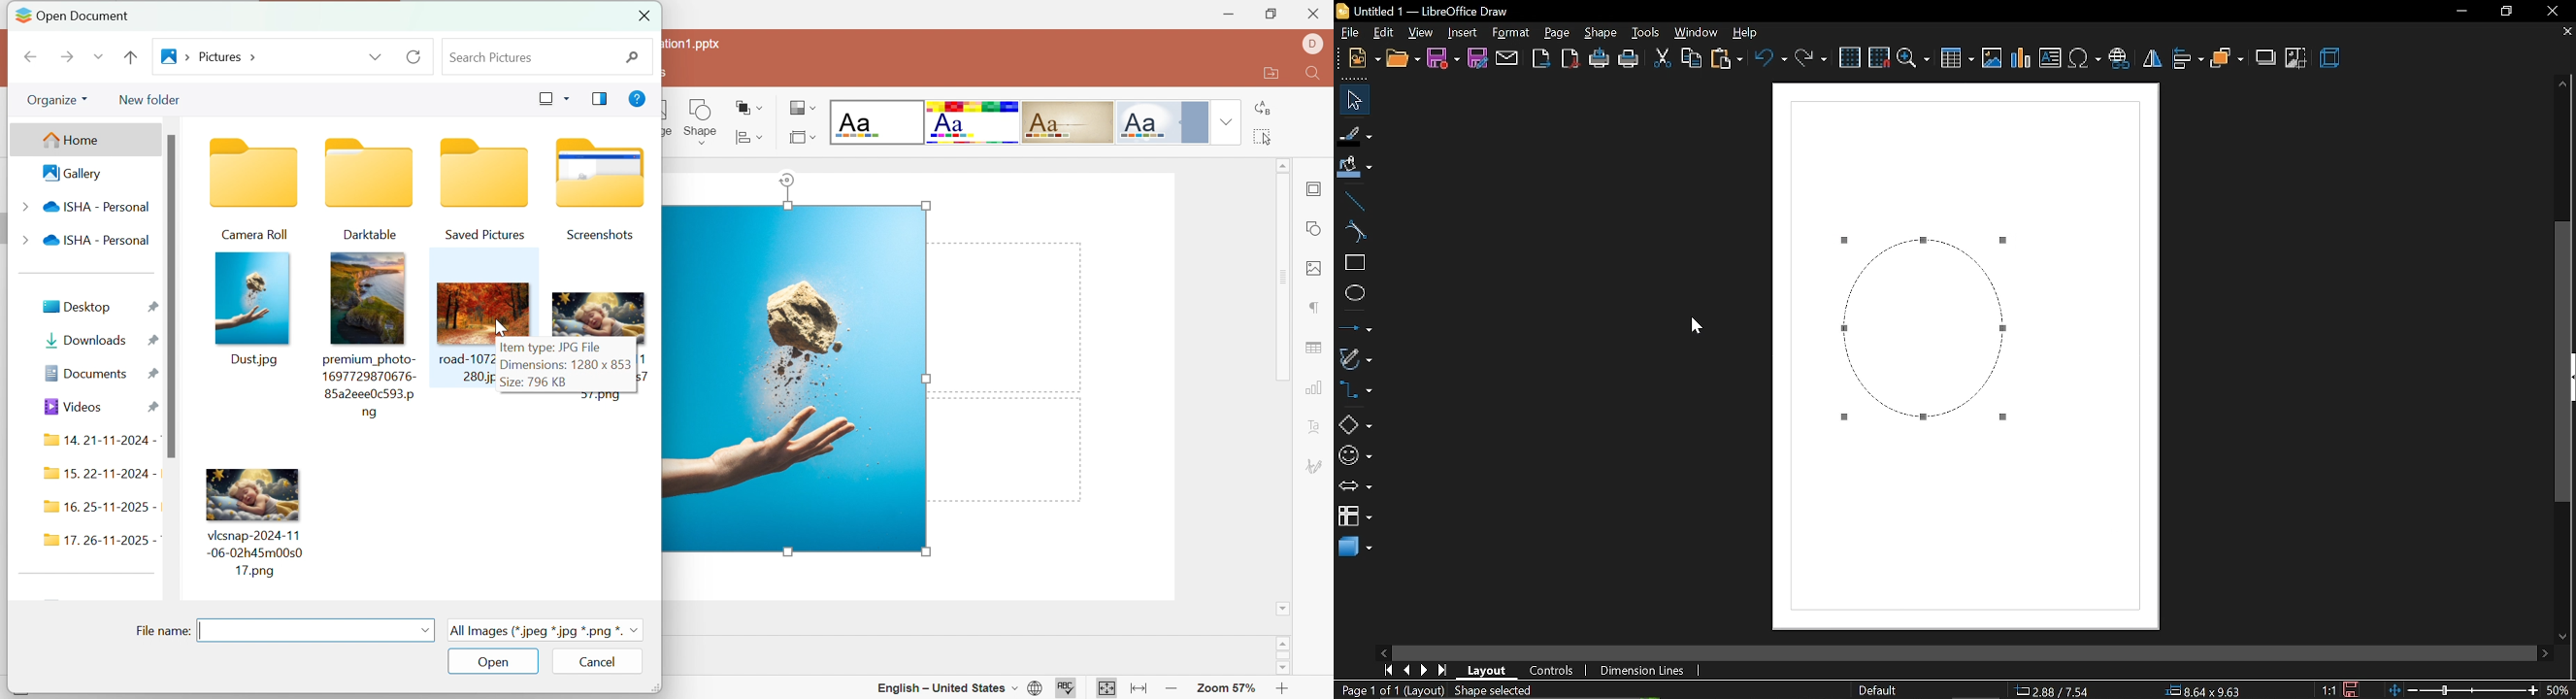 The height and width of the screenshot is (700, 2576). Describe the element at coordinates (1062, 691) in the screenshot. I see `Spell checking` at that location.